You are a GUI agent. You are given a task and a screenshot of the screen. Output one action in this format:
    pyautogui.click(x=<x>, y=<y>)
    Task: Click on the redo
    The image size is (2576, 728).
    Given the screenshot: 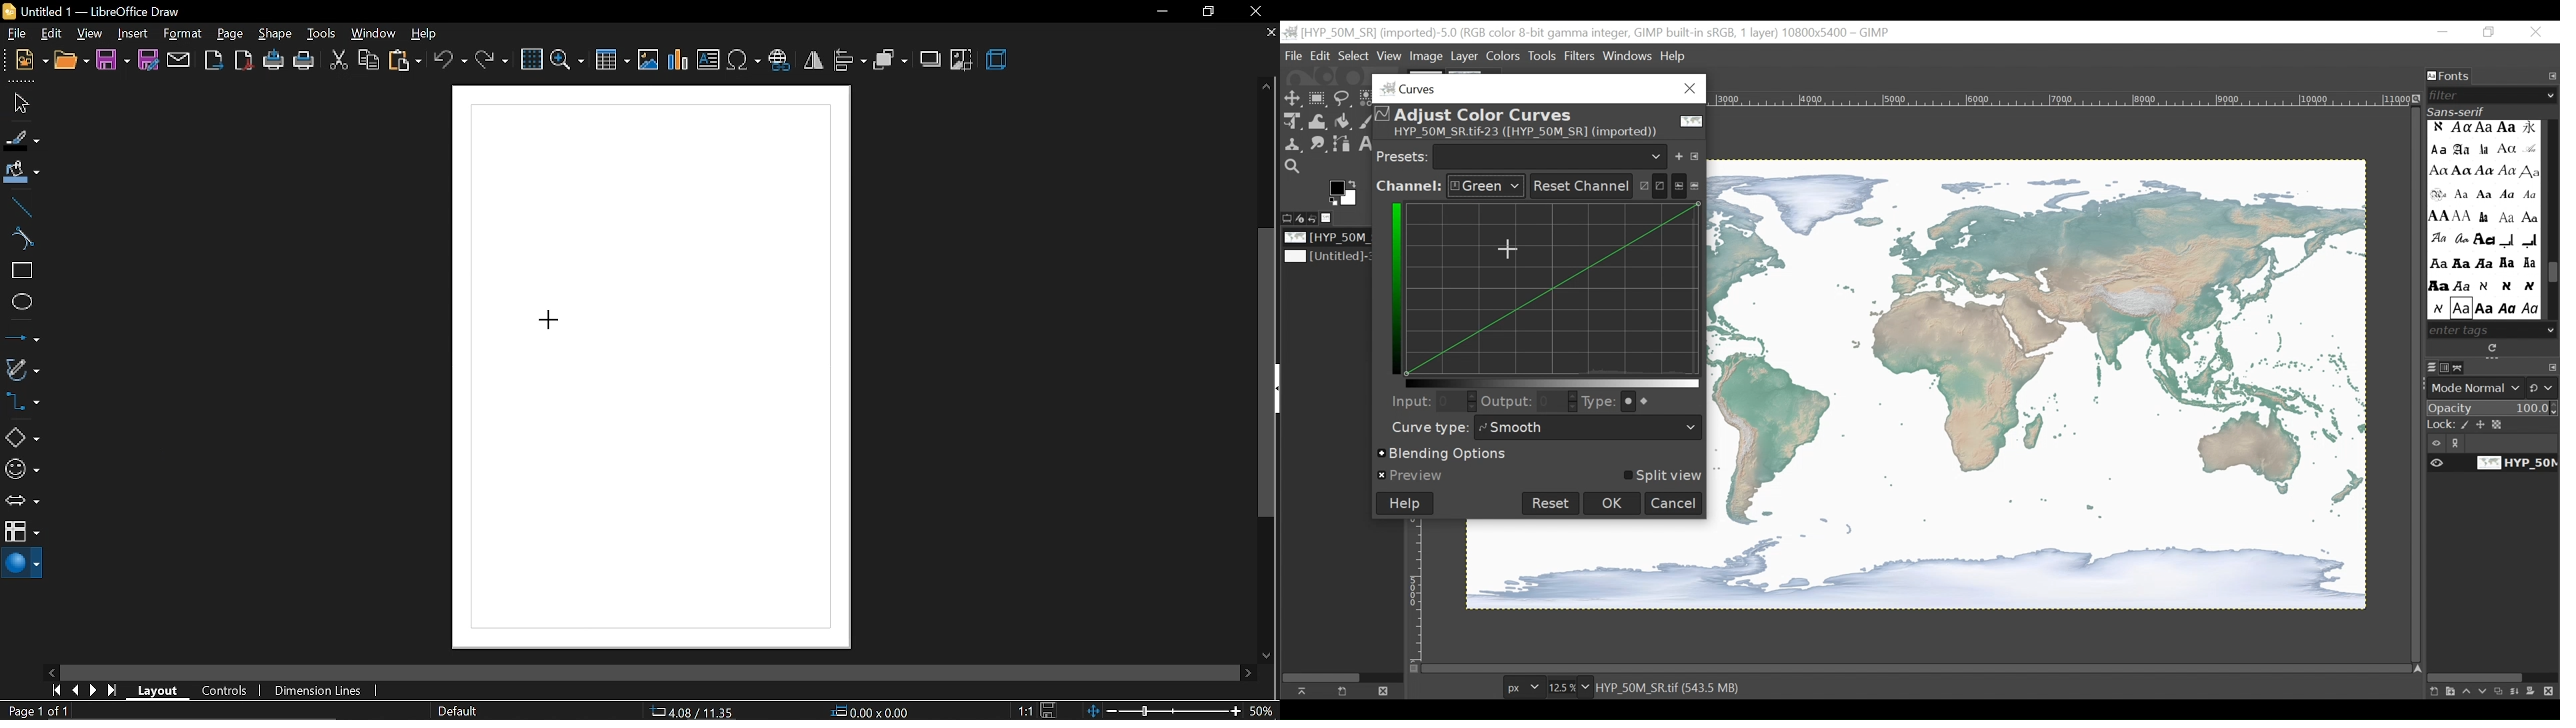 What is the action you would take?
    pyautogui.click(x=491, y=59)
    